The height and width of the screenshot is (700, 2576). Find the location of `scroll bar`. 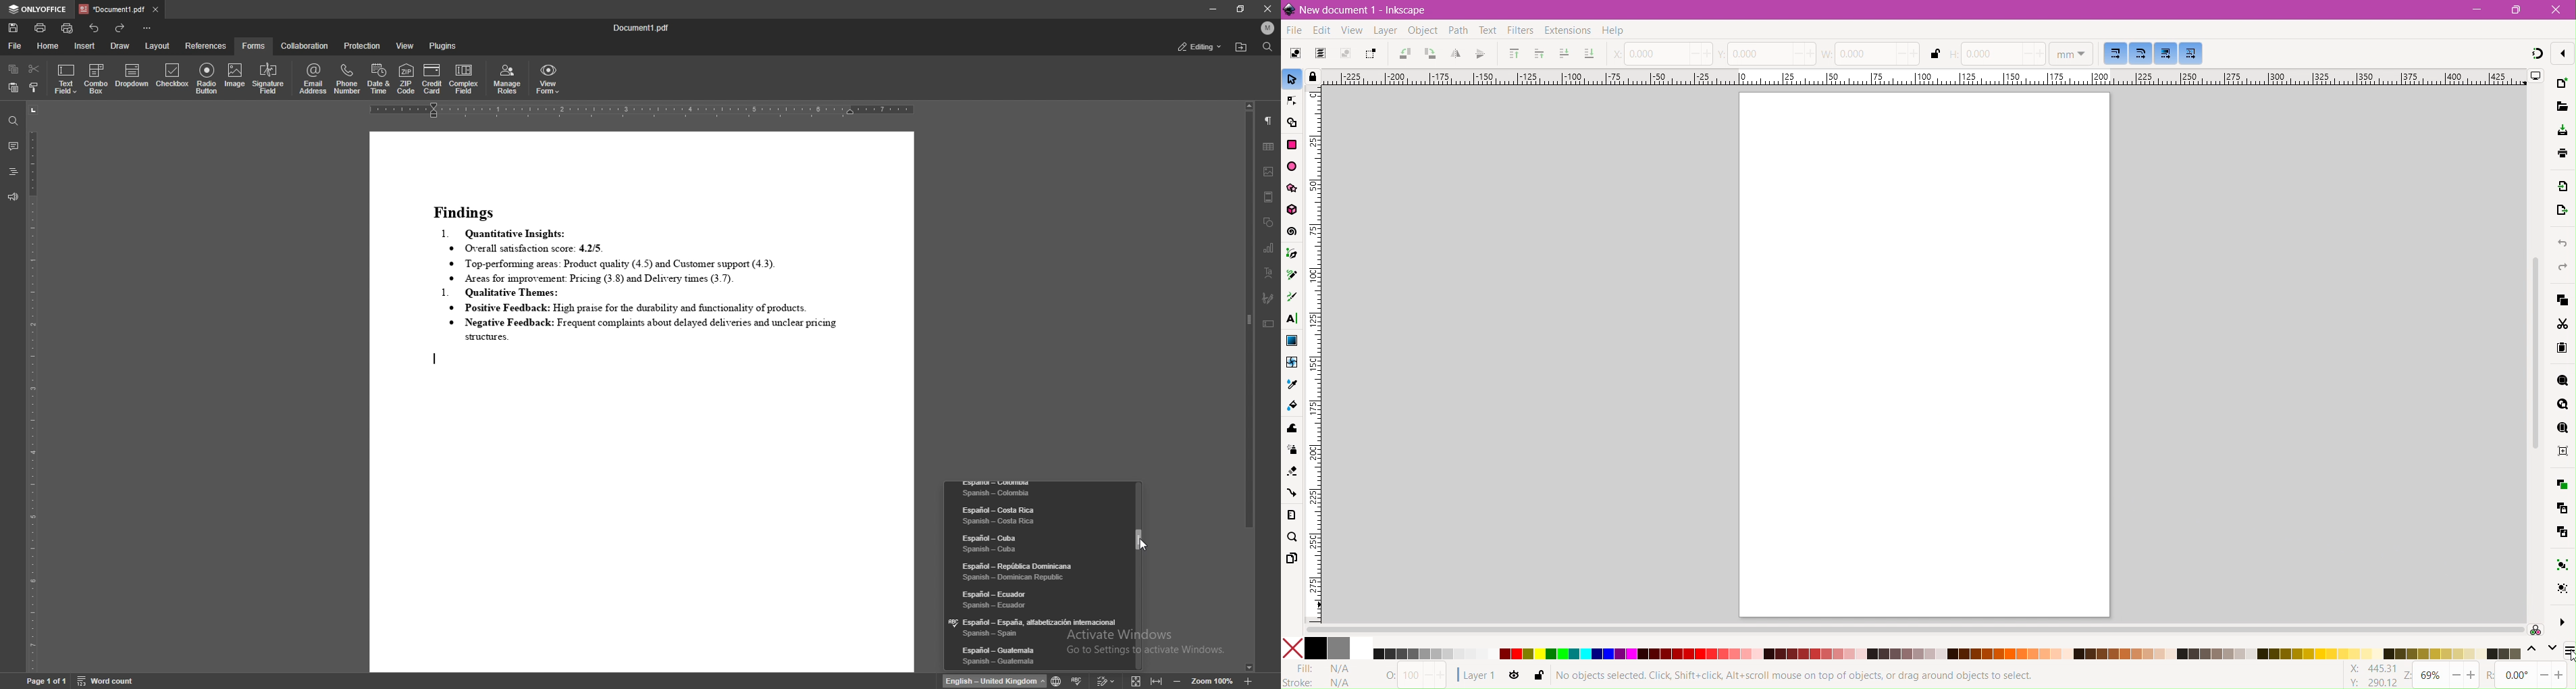

scroll bar is located at coordinates (1141, 575).